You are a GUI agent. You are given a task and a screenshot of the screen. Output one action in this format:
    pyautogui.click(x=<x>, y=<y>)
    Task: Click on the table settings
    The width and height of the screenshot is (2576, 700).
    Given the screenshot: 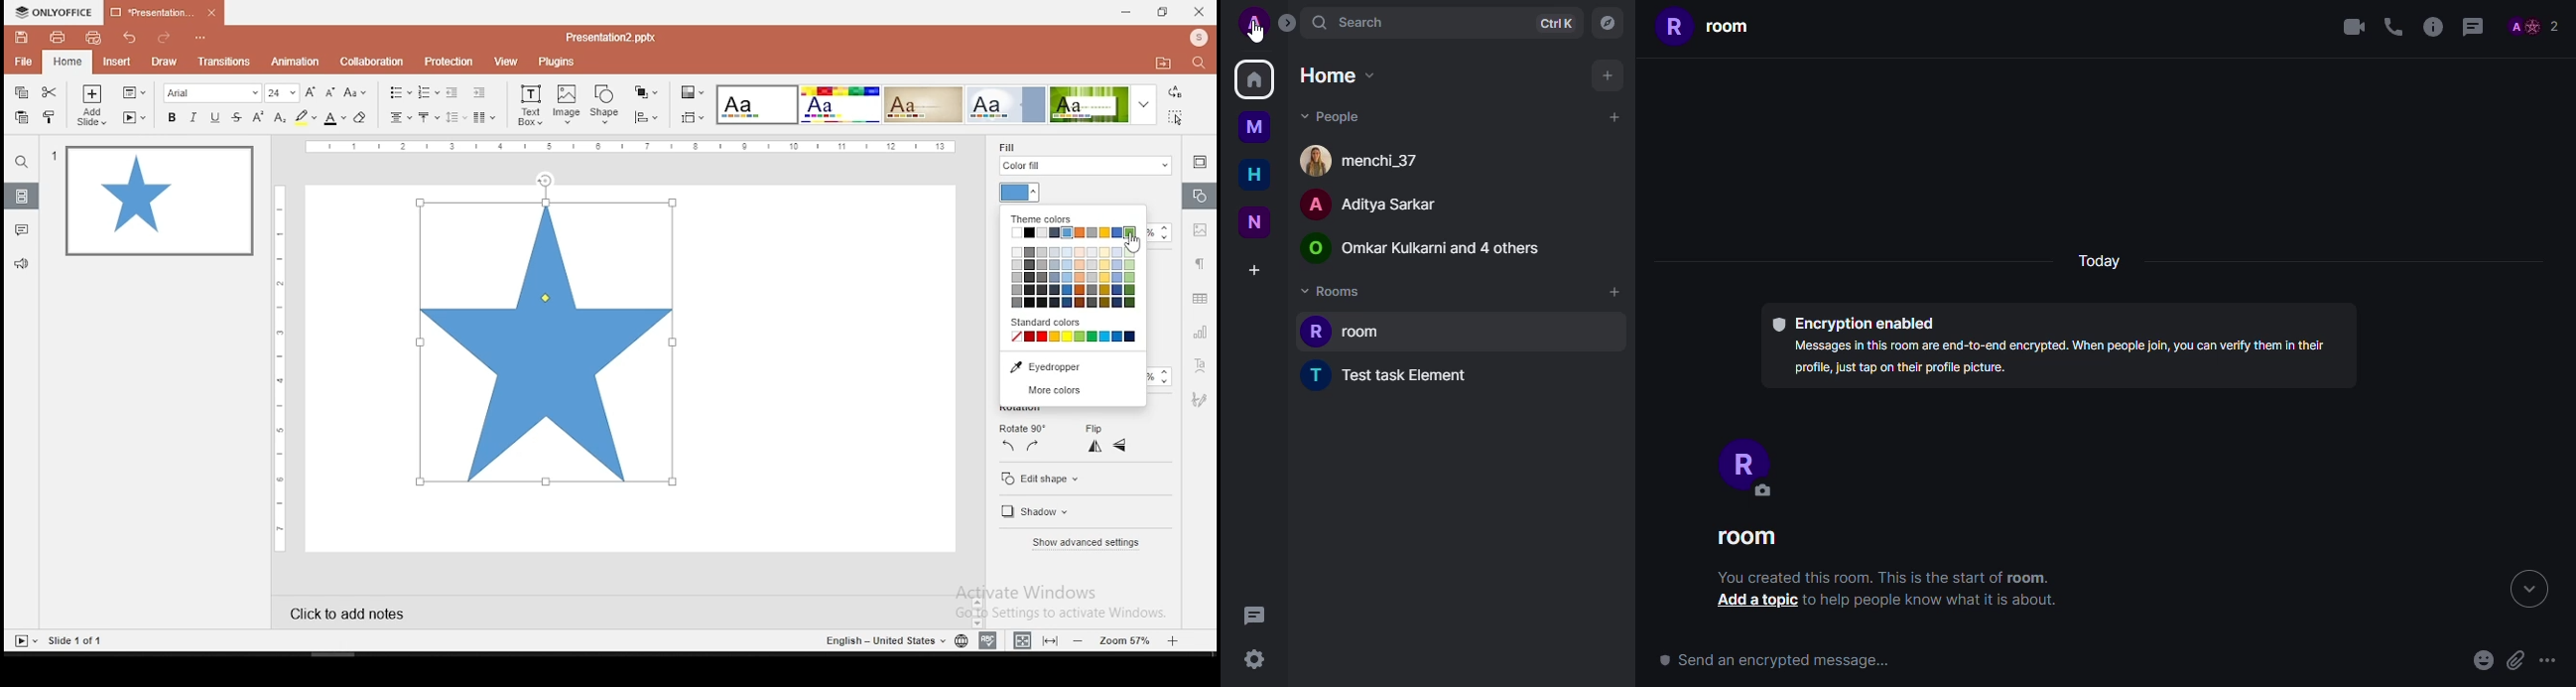 What is the action you would take?
    pyautogui.click(x=1200, y=298)
    